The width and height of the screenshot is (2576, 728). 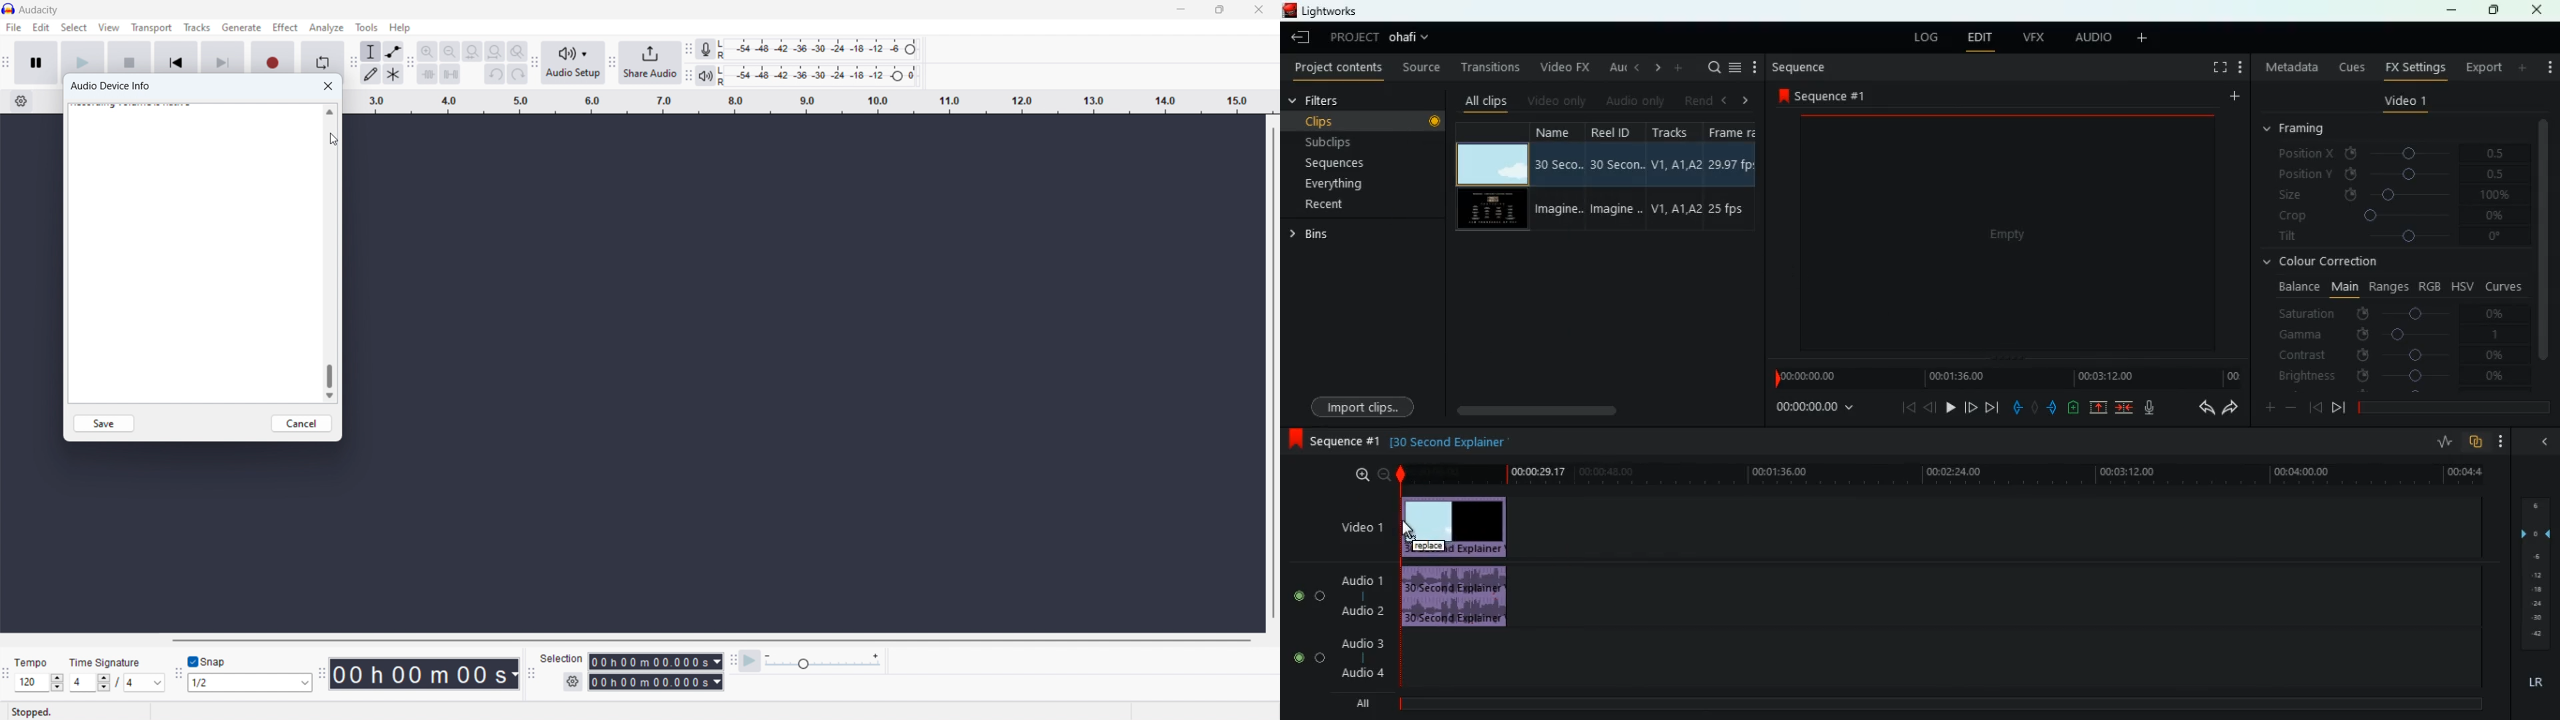 I want to click on snapping toolbar, so click(x=177, y=673).